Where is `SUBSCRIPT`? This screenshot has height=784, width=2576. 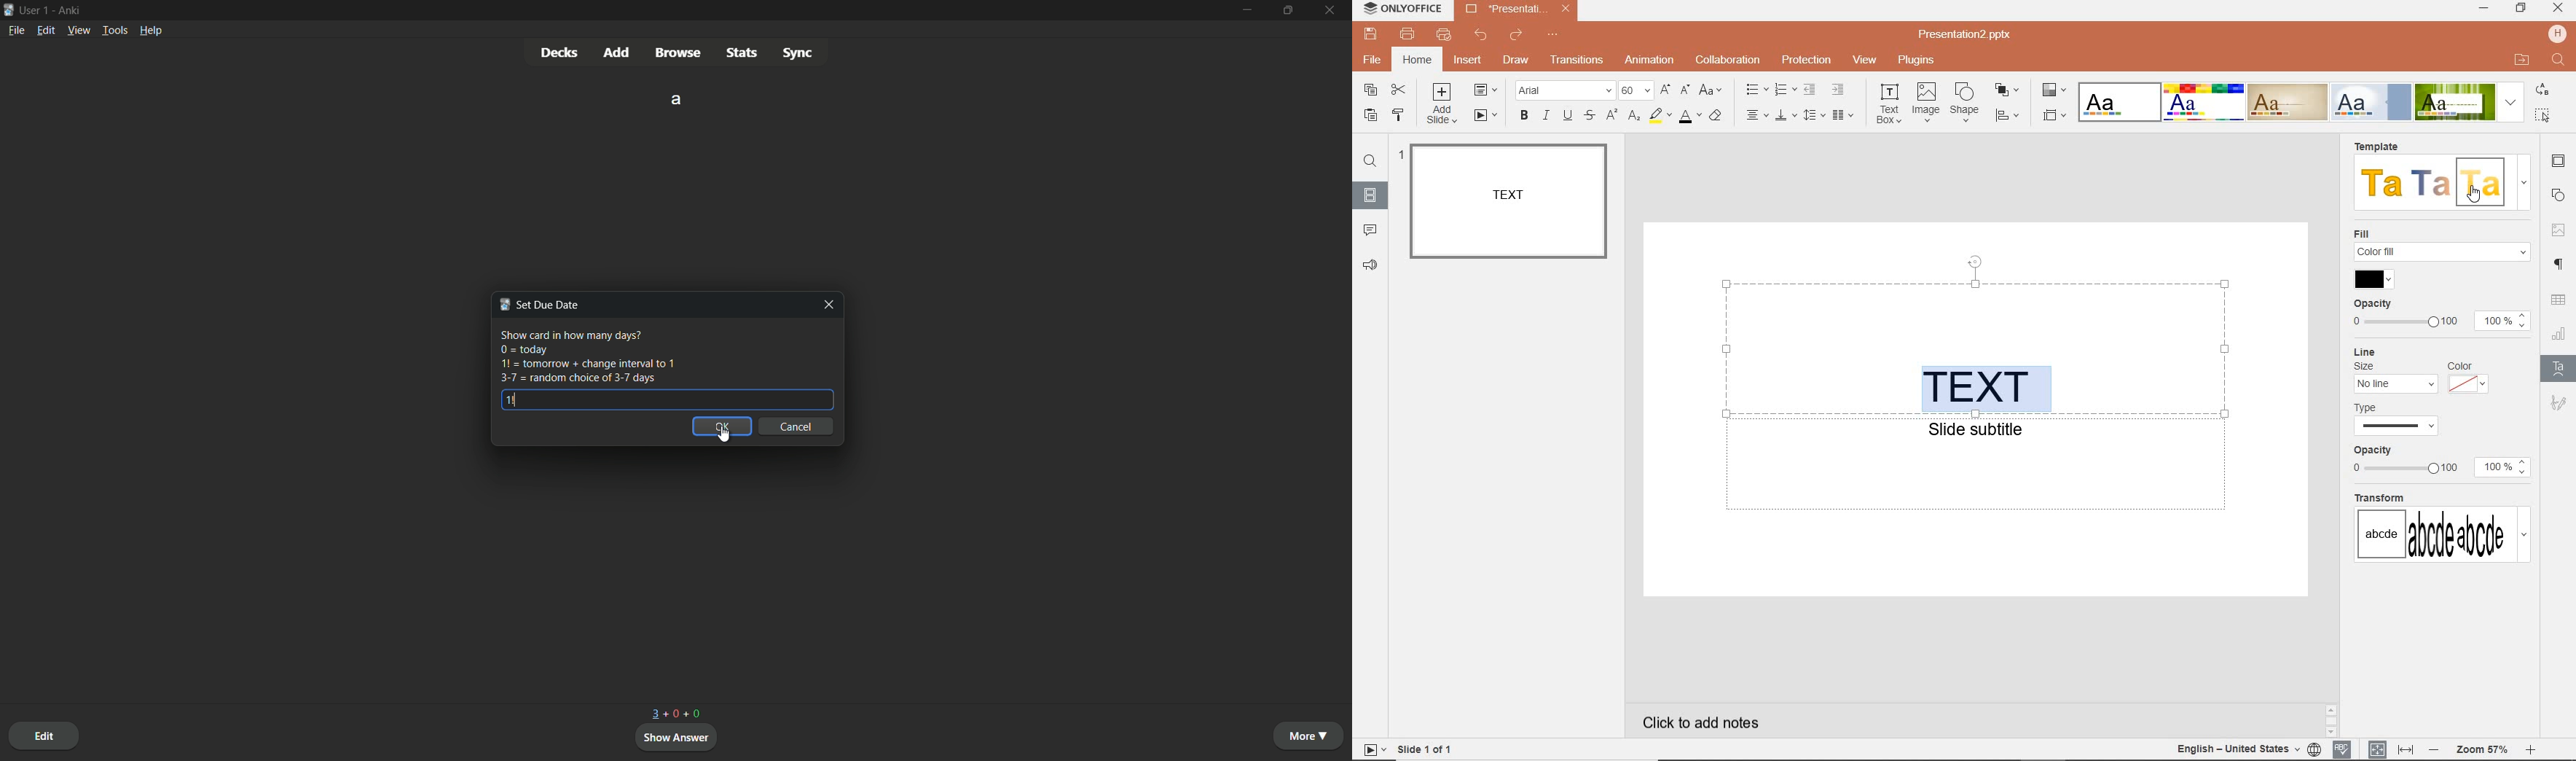 SUBSCRIPT is located at coordinates (1634, 117).